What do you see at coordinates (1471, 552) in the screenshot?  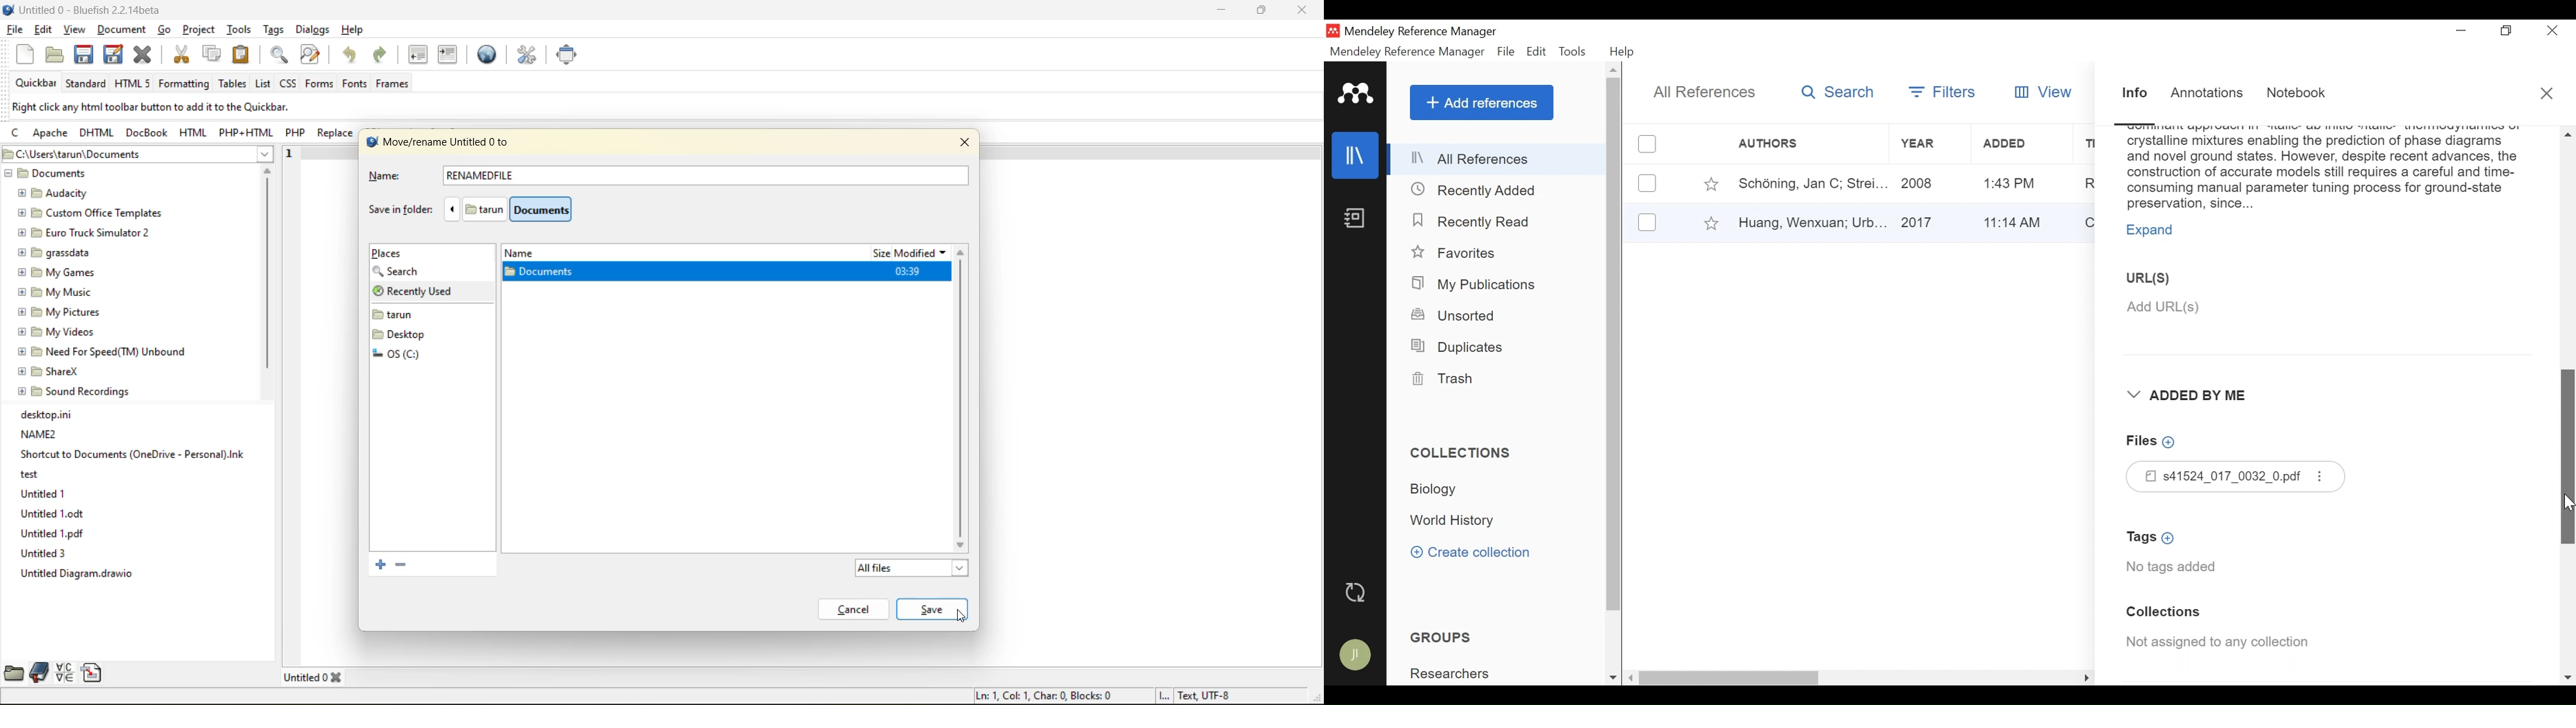 I see `Create Collection` at bounding box center [1471, 552].